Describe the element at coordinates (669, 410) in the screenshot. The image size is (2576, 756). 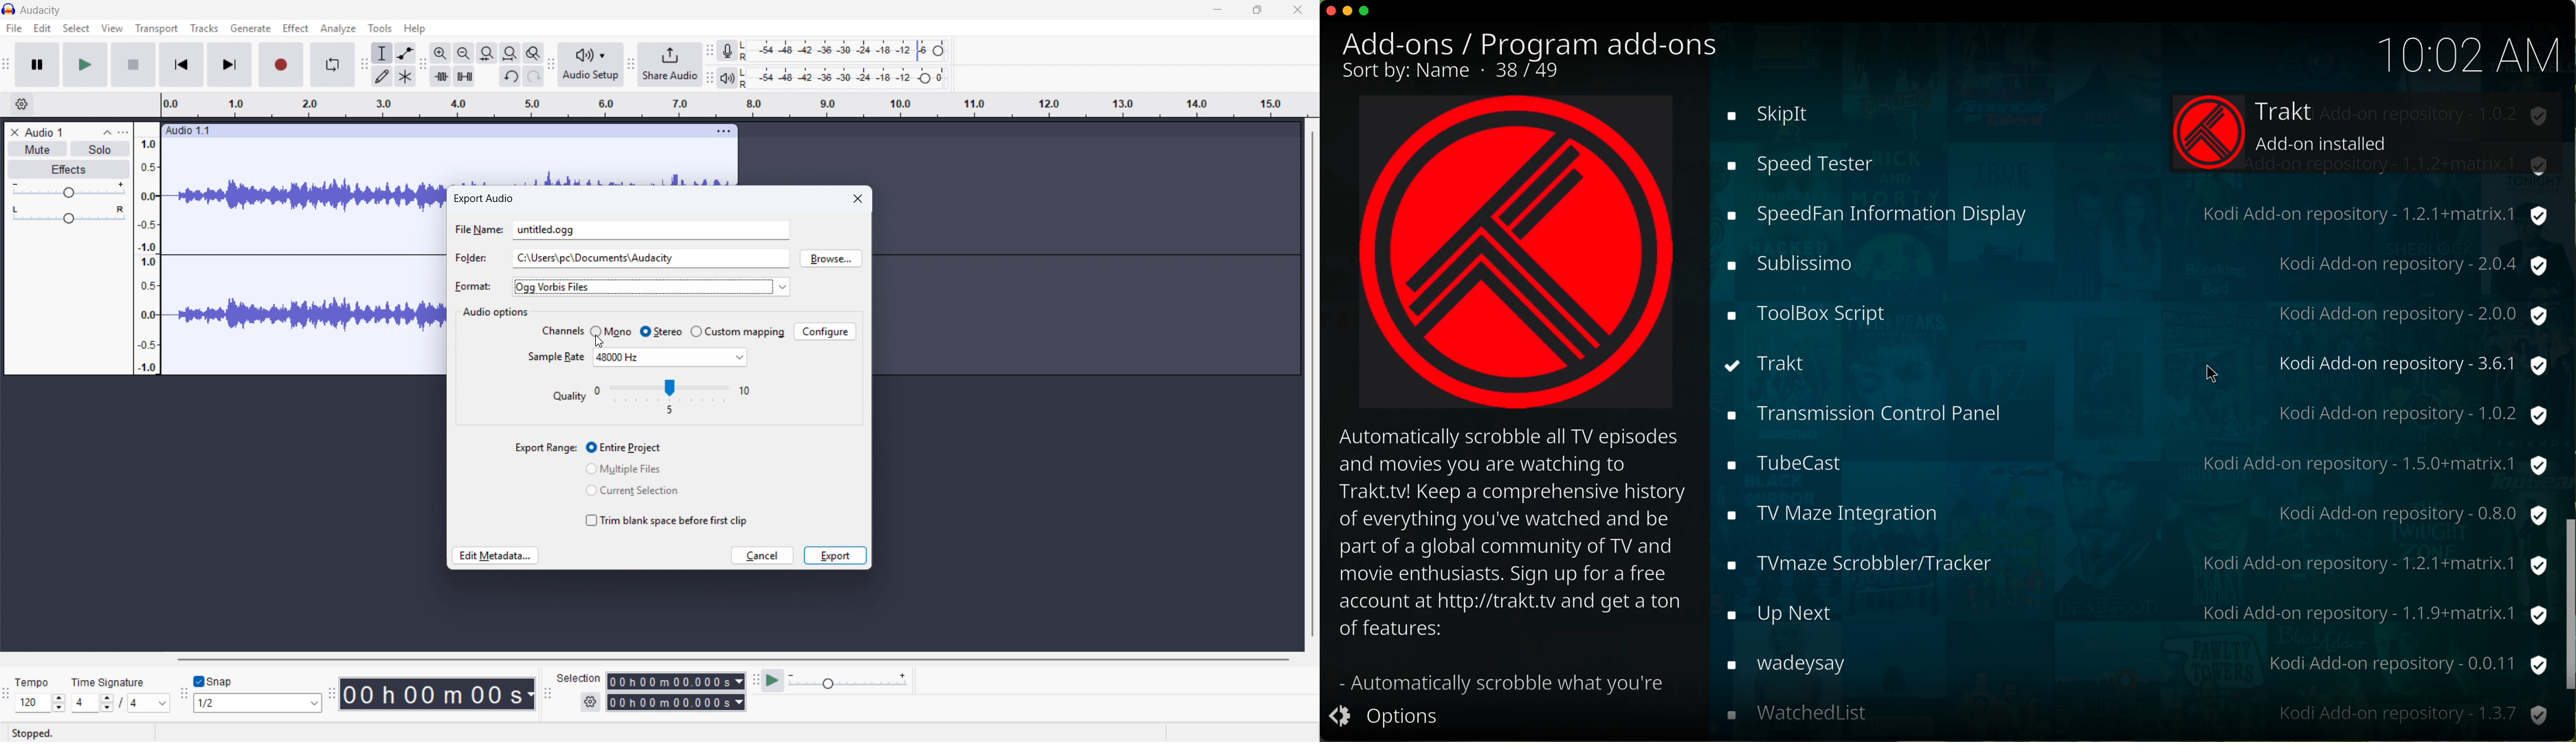
I see `5` at that location.